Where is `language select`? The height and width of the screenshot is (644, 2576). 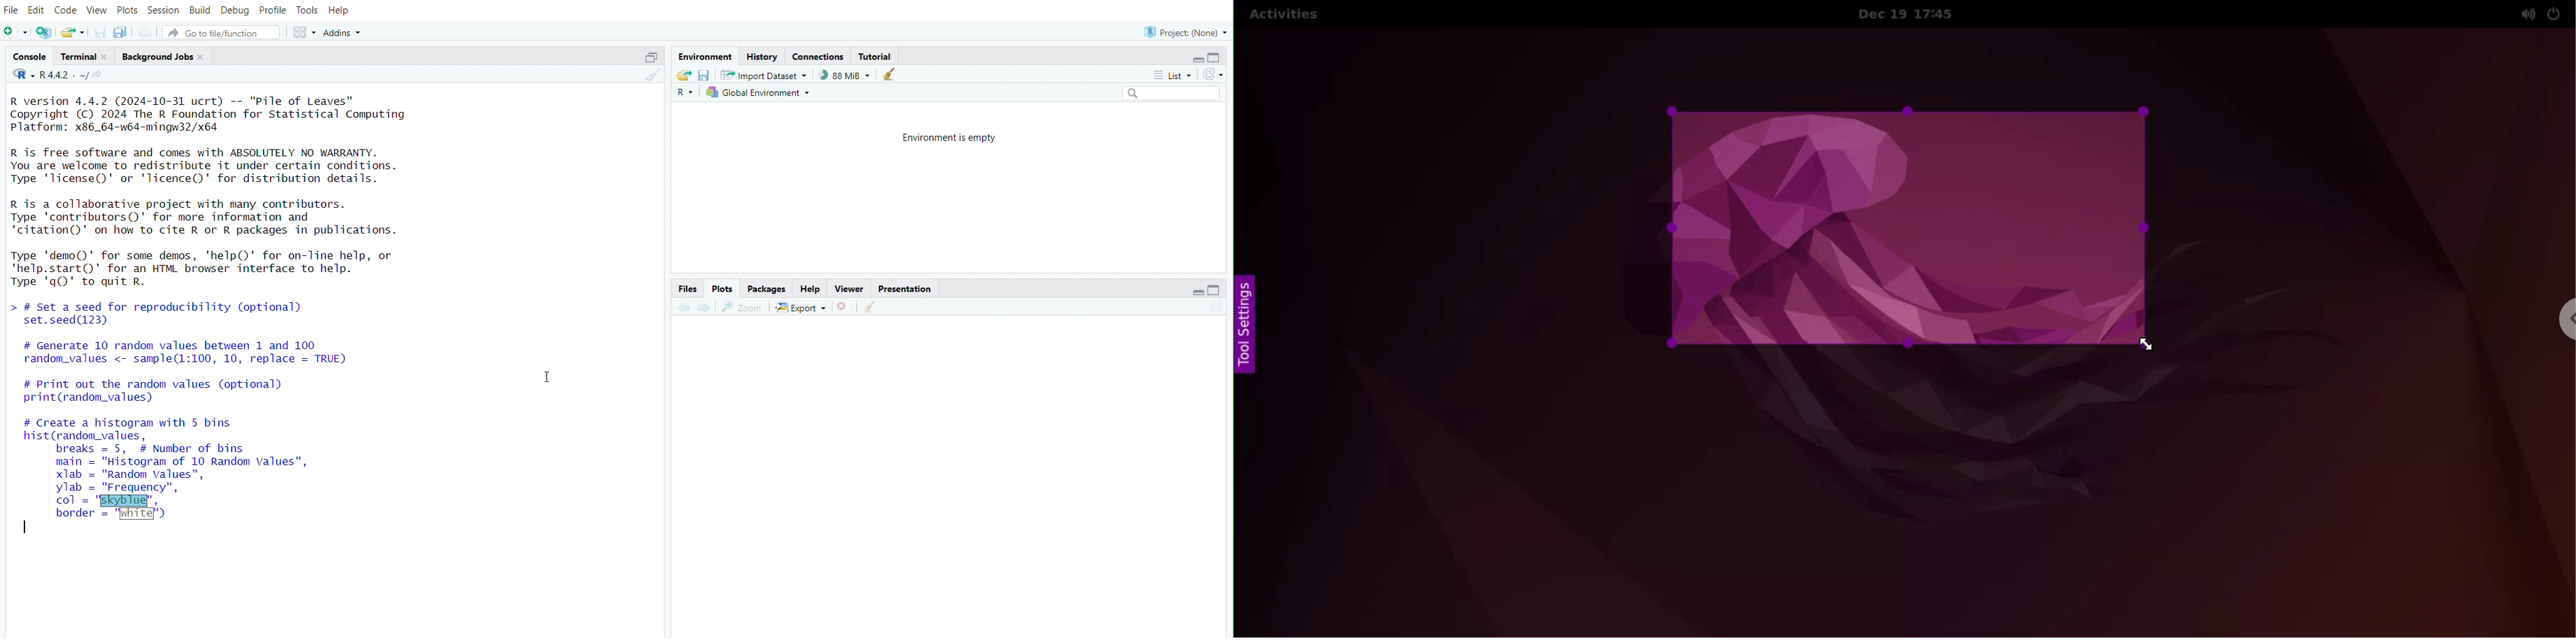 language select is located at coordinates (686, 95).